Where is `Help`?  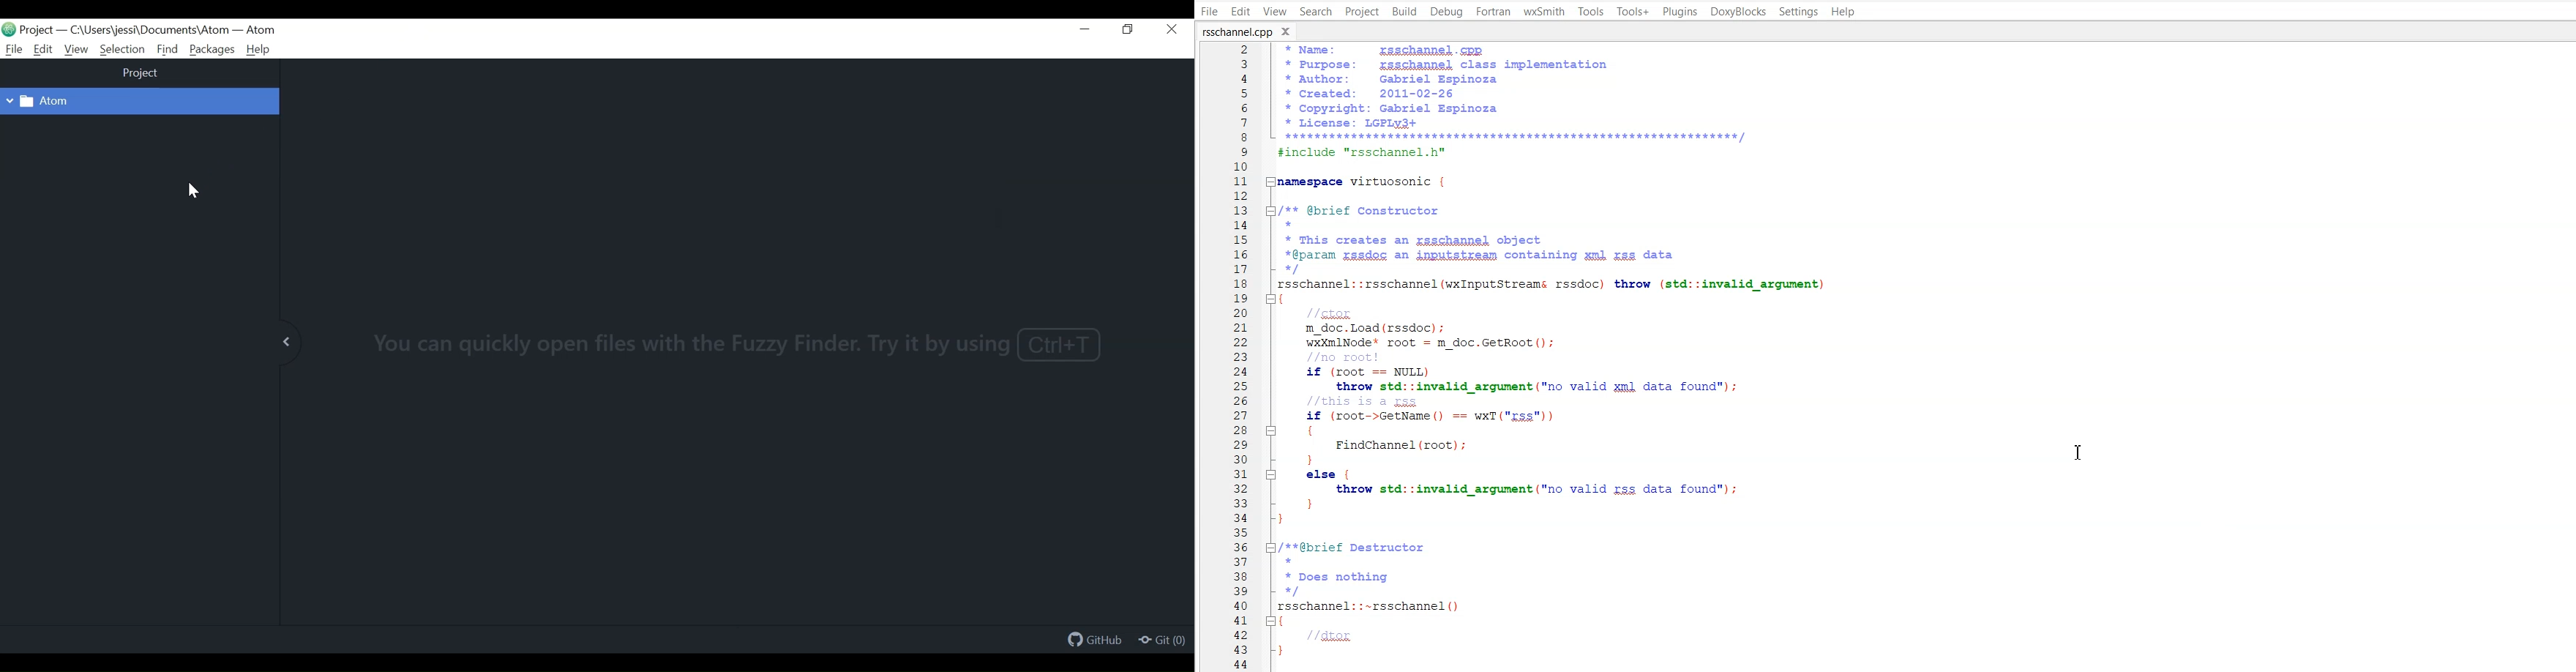 Help is located at coordinates (1844, 12).